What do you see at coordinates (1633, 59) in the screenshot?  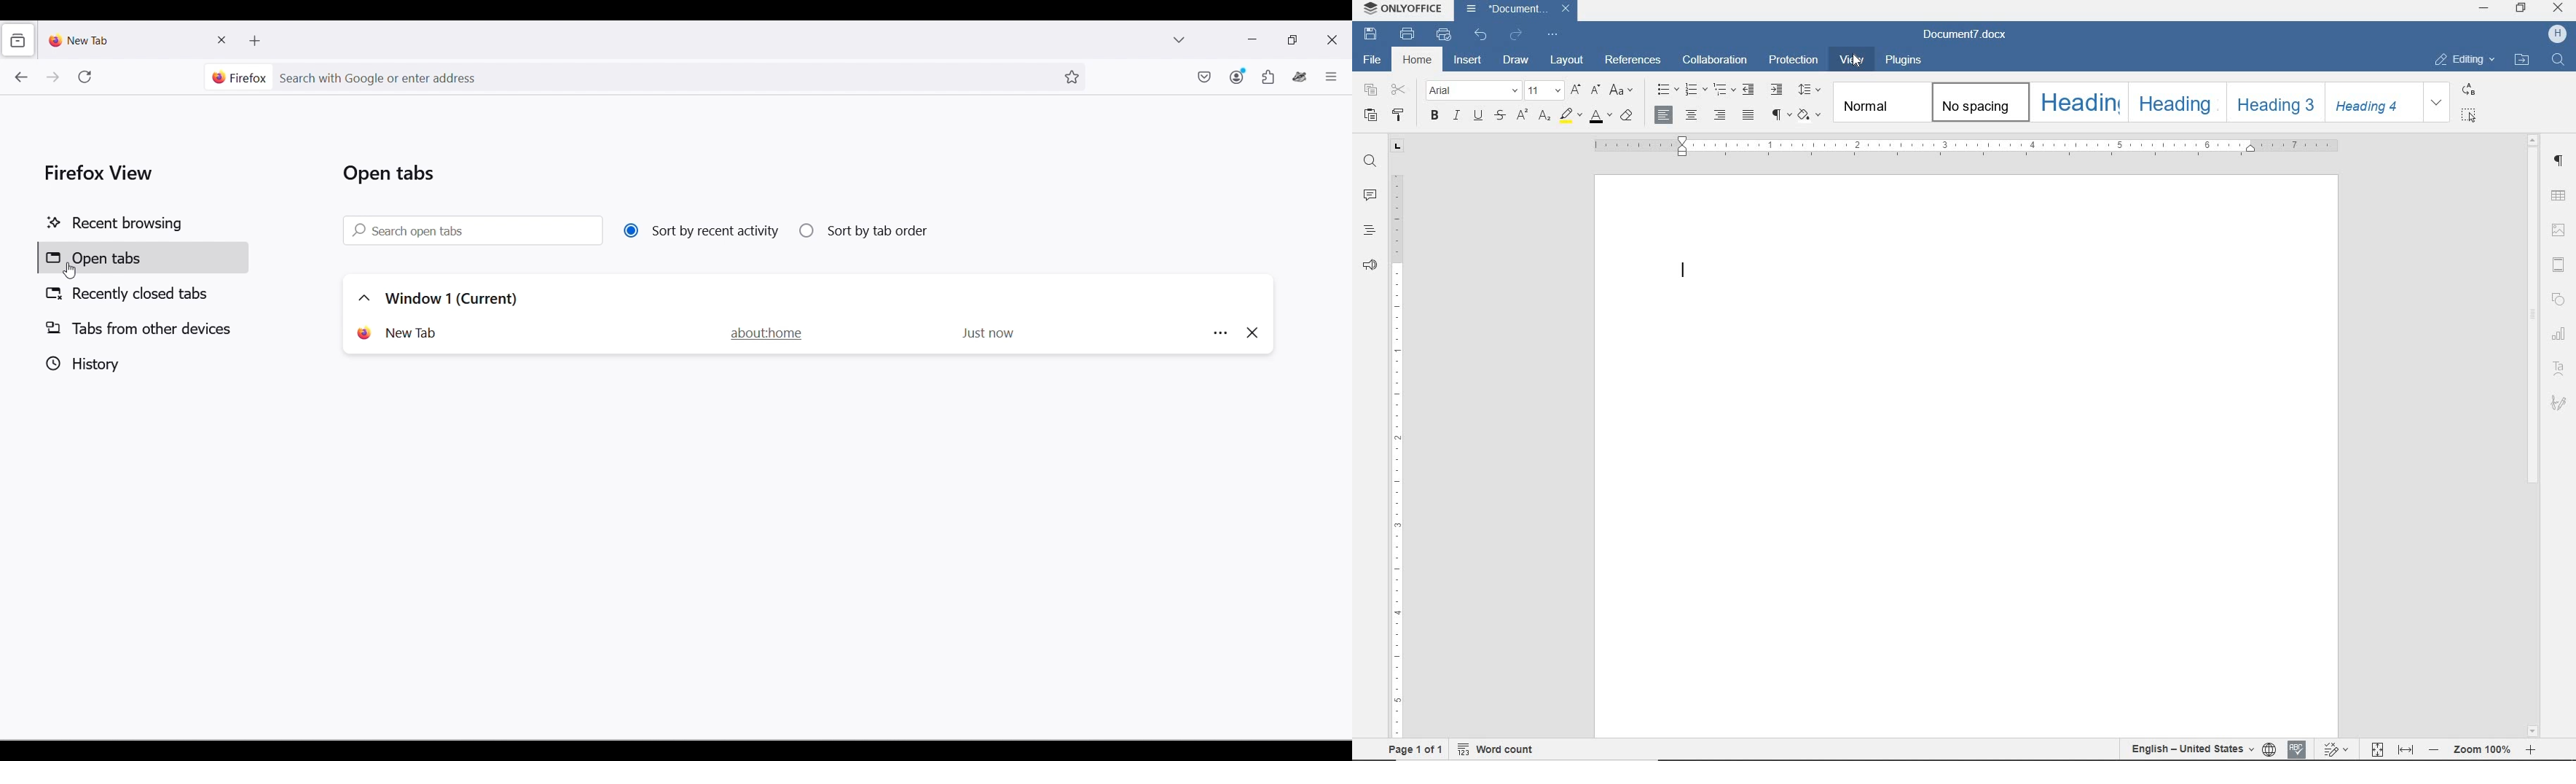 I see `REFERENCES` at bounding box center [1633, 59].